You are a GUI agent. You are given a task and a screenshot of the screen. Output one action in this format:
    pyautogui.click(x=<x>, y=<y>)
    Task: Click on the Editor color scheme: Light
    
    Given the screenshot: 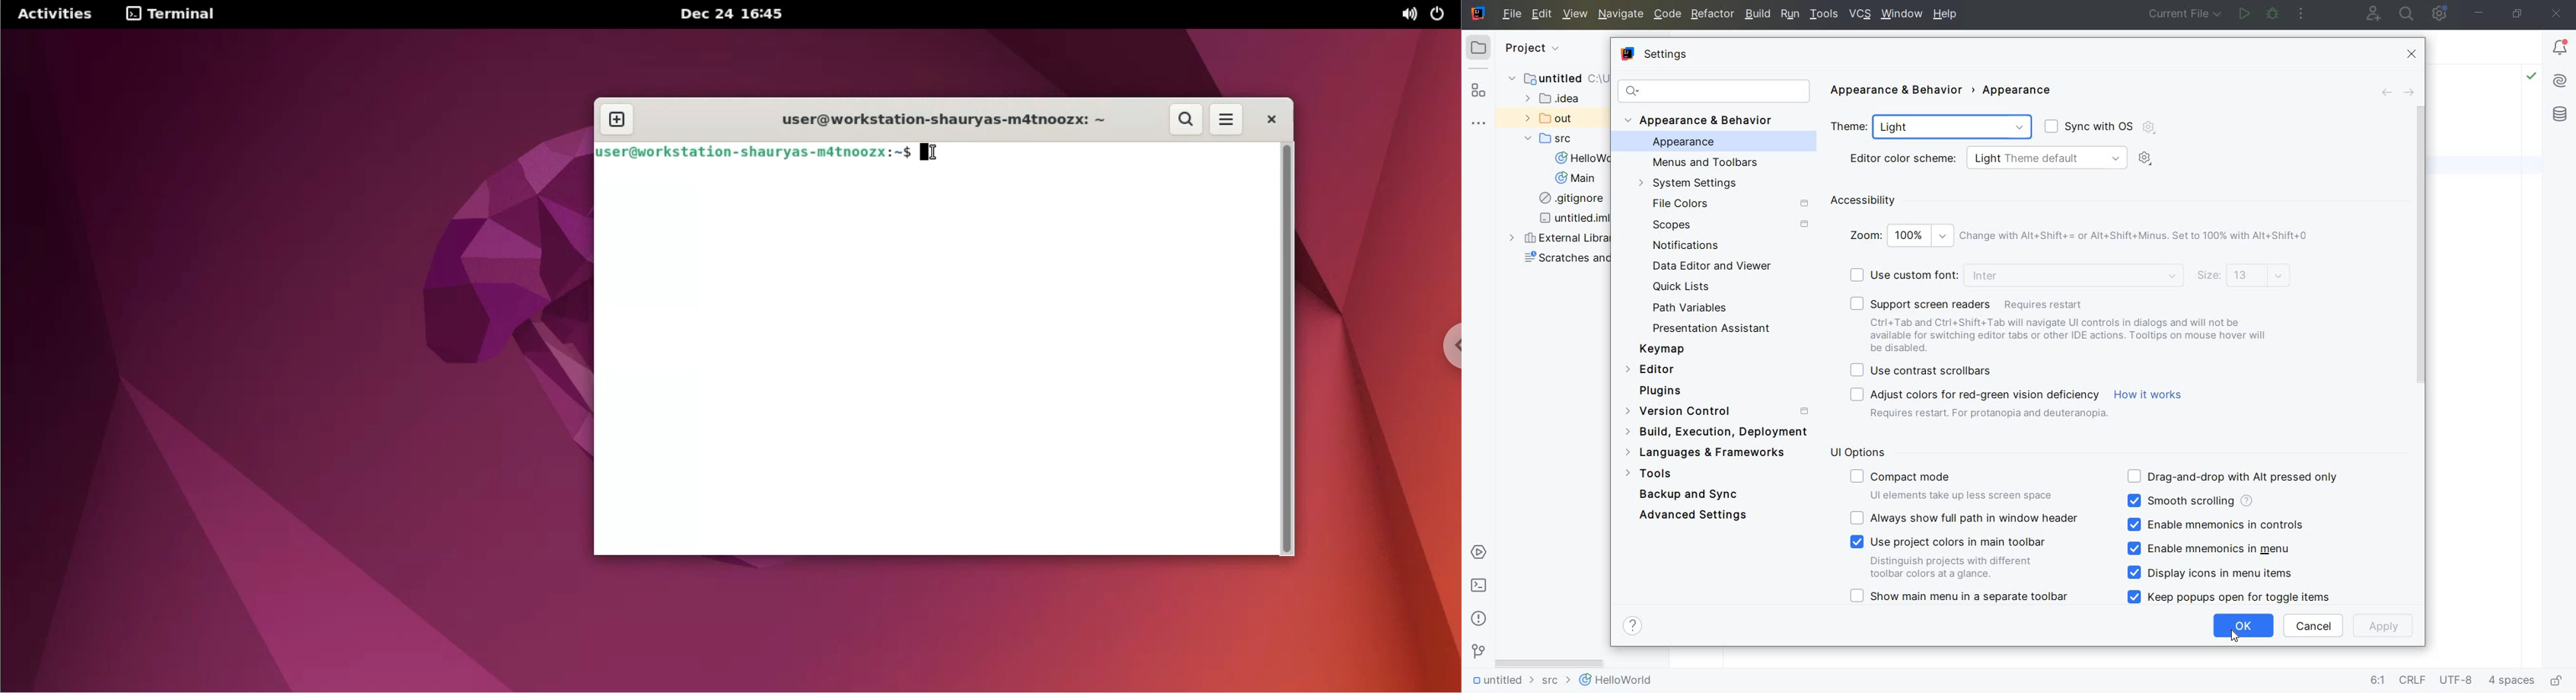 What is the action you would take?
    pyautogui.click(x=1984, y=158)
    